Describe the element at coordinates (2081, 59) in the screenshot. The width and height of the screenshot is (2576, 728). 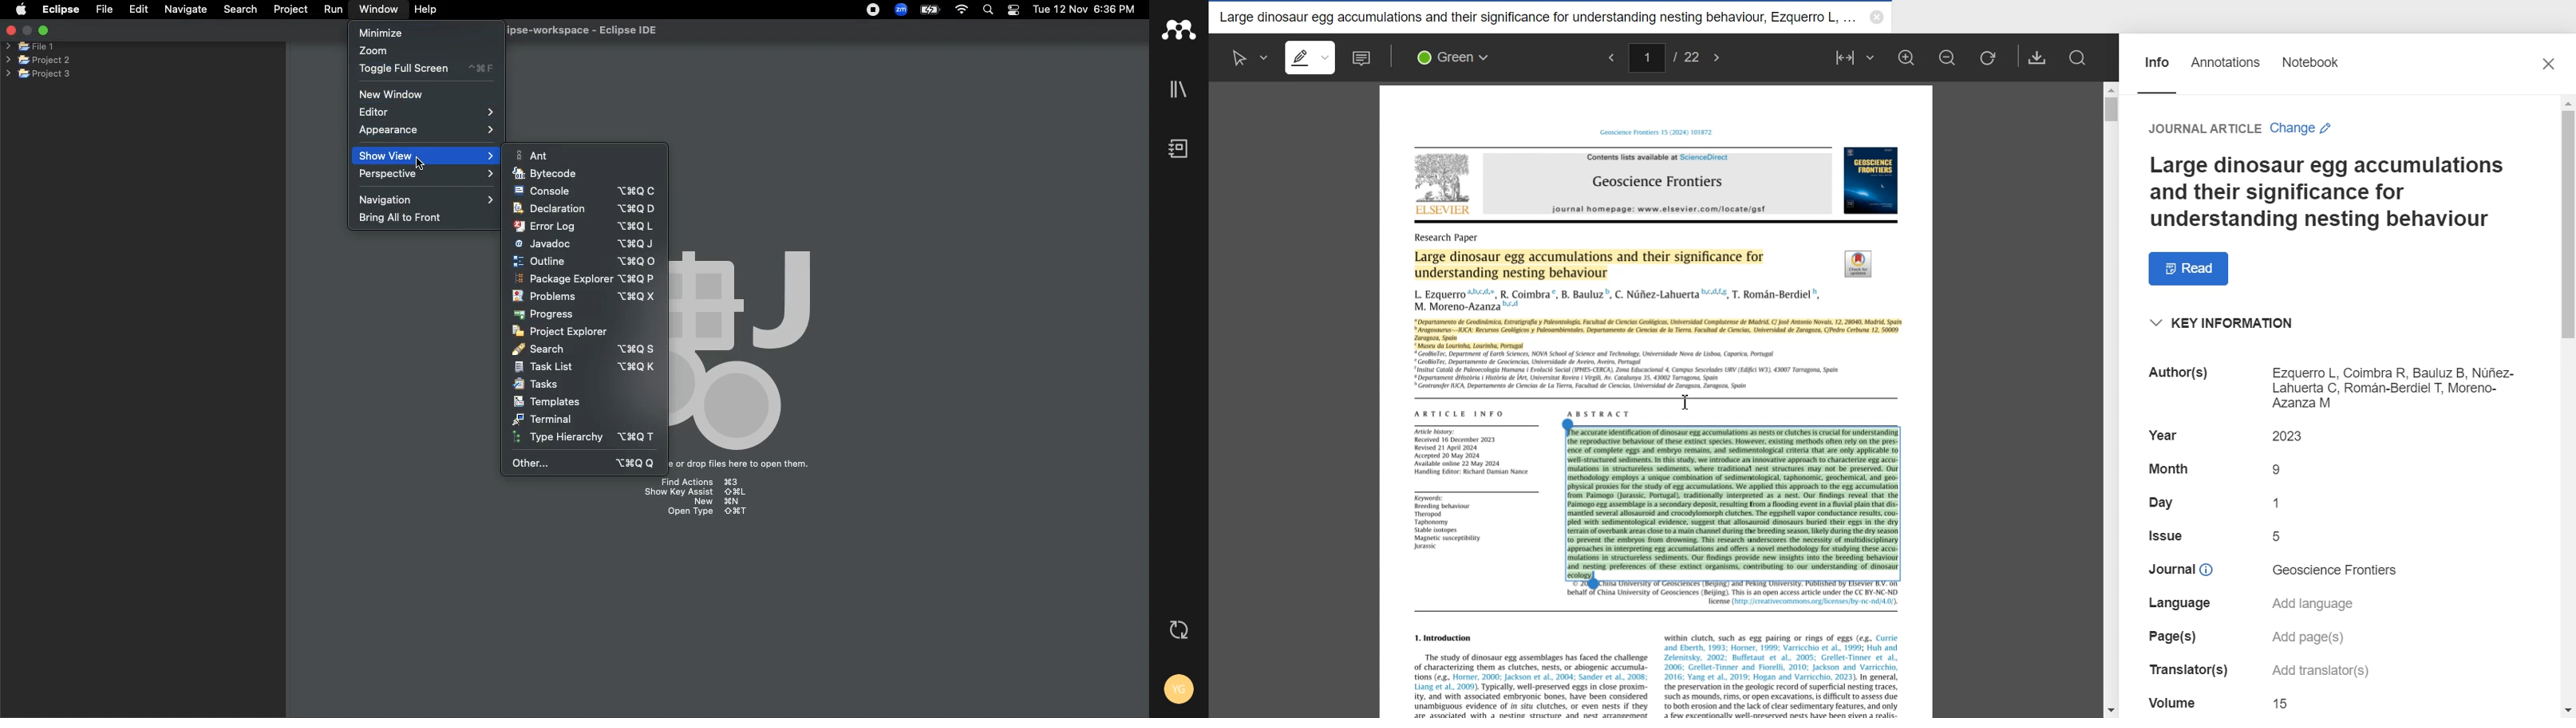
I see `Search` at that location.